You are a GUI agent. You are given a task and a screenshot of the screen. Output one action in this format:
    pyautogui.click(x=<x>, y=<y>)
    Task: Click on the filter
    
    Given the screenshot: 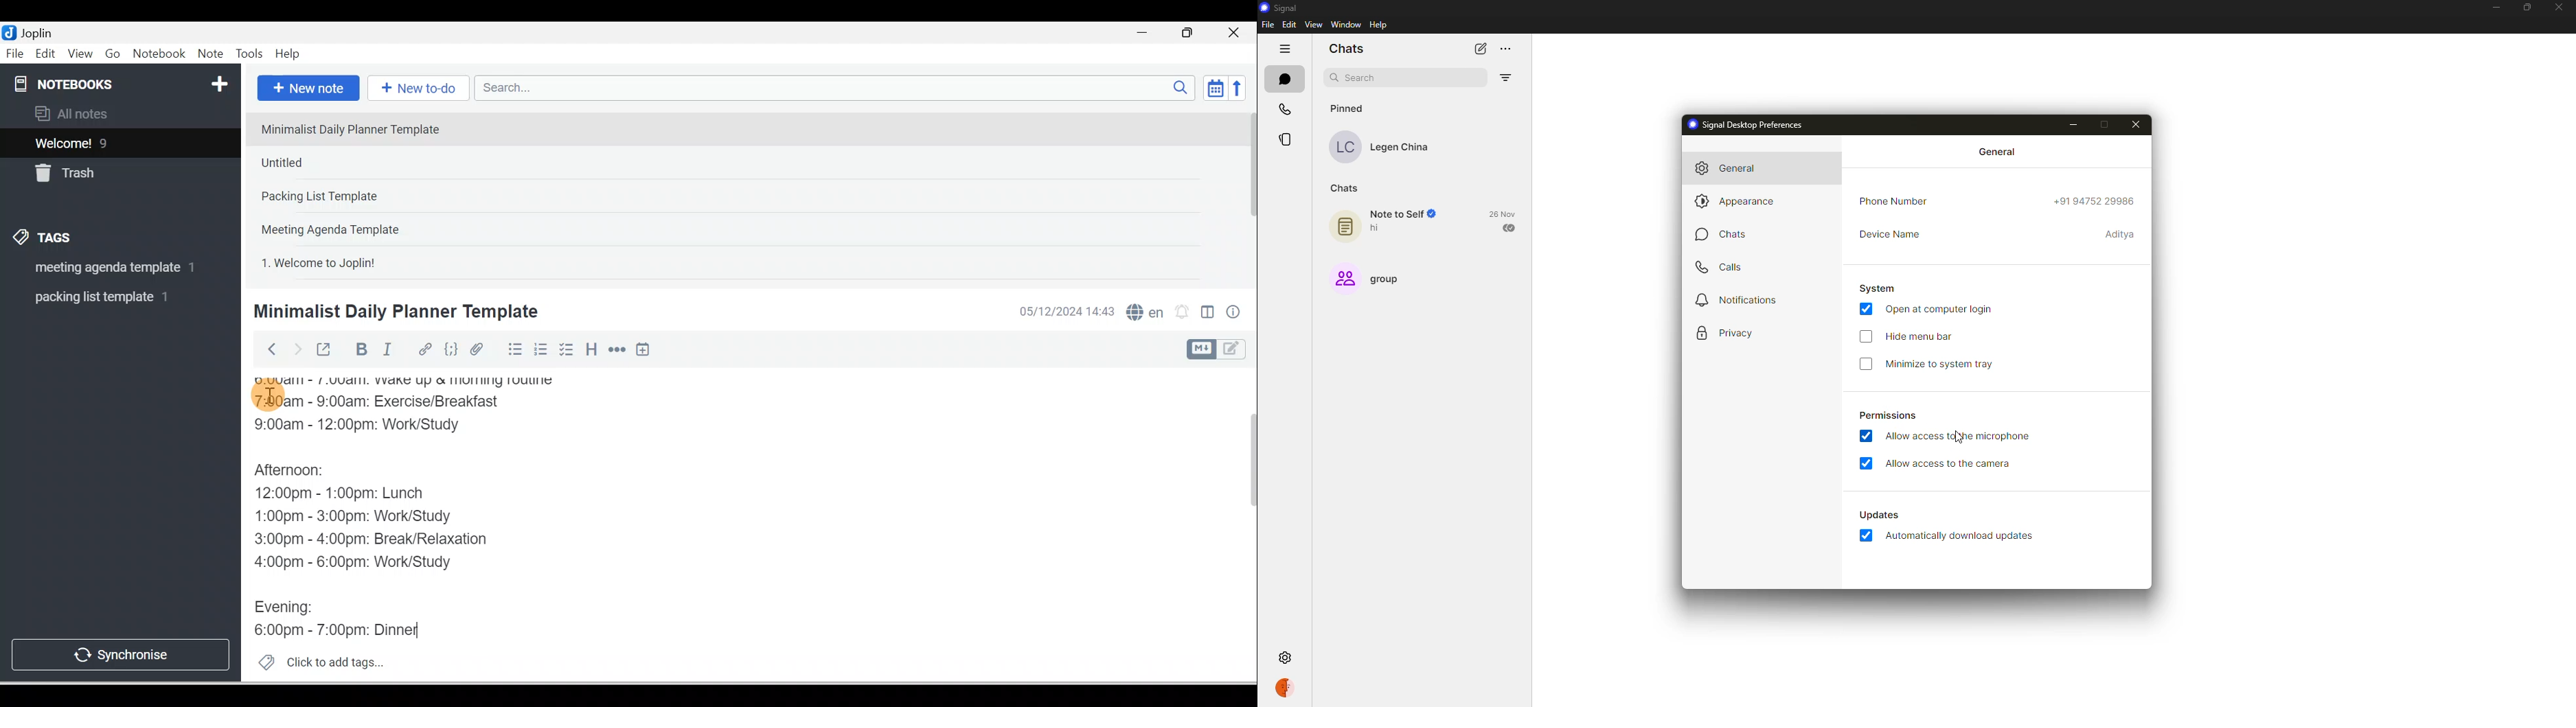 What is the action you would take?
    pyautogui.click(x=1506, y=77)
    